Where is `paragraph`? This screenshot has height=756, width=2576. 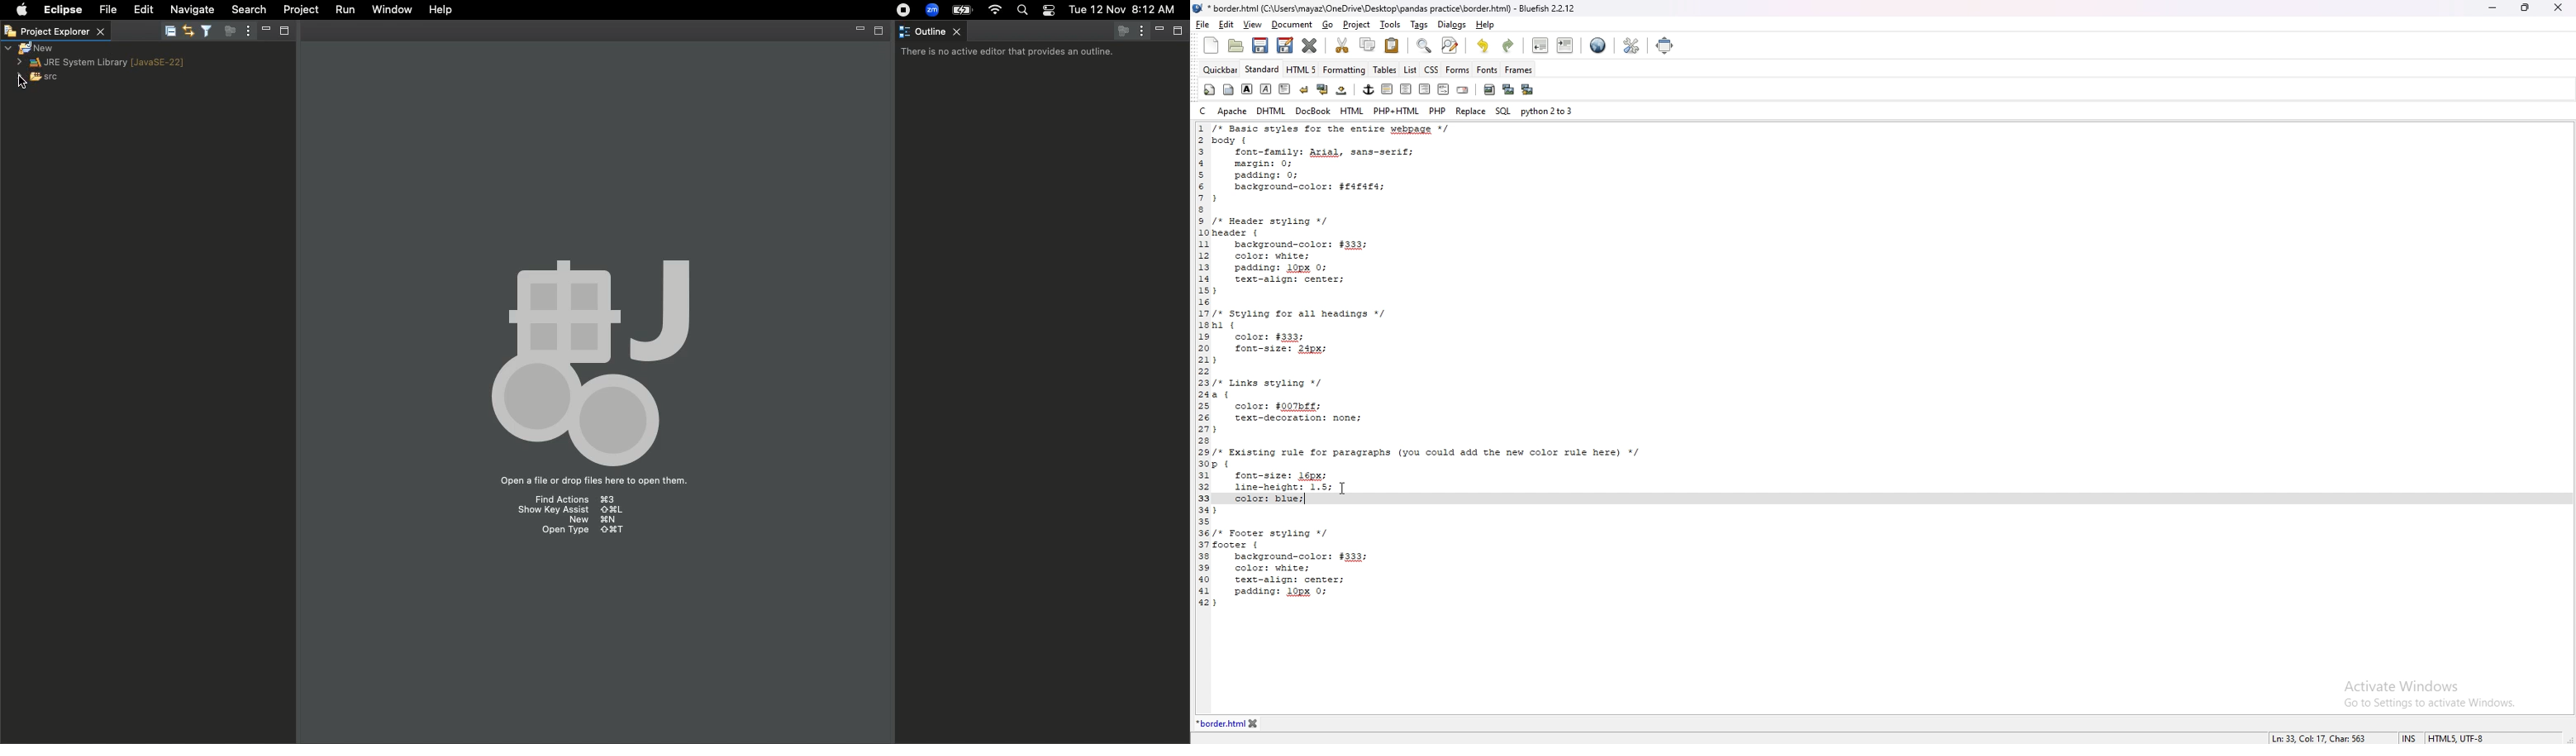 paragraph is located at coordinates (1284, 88).